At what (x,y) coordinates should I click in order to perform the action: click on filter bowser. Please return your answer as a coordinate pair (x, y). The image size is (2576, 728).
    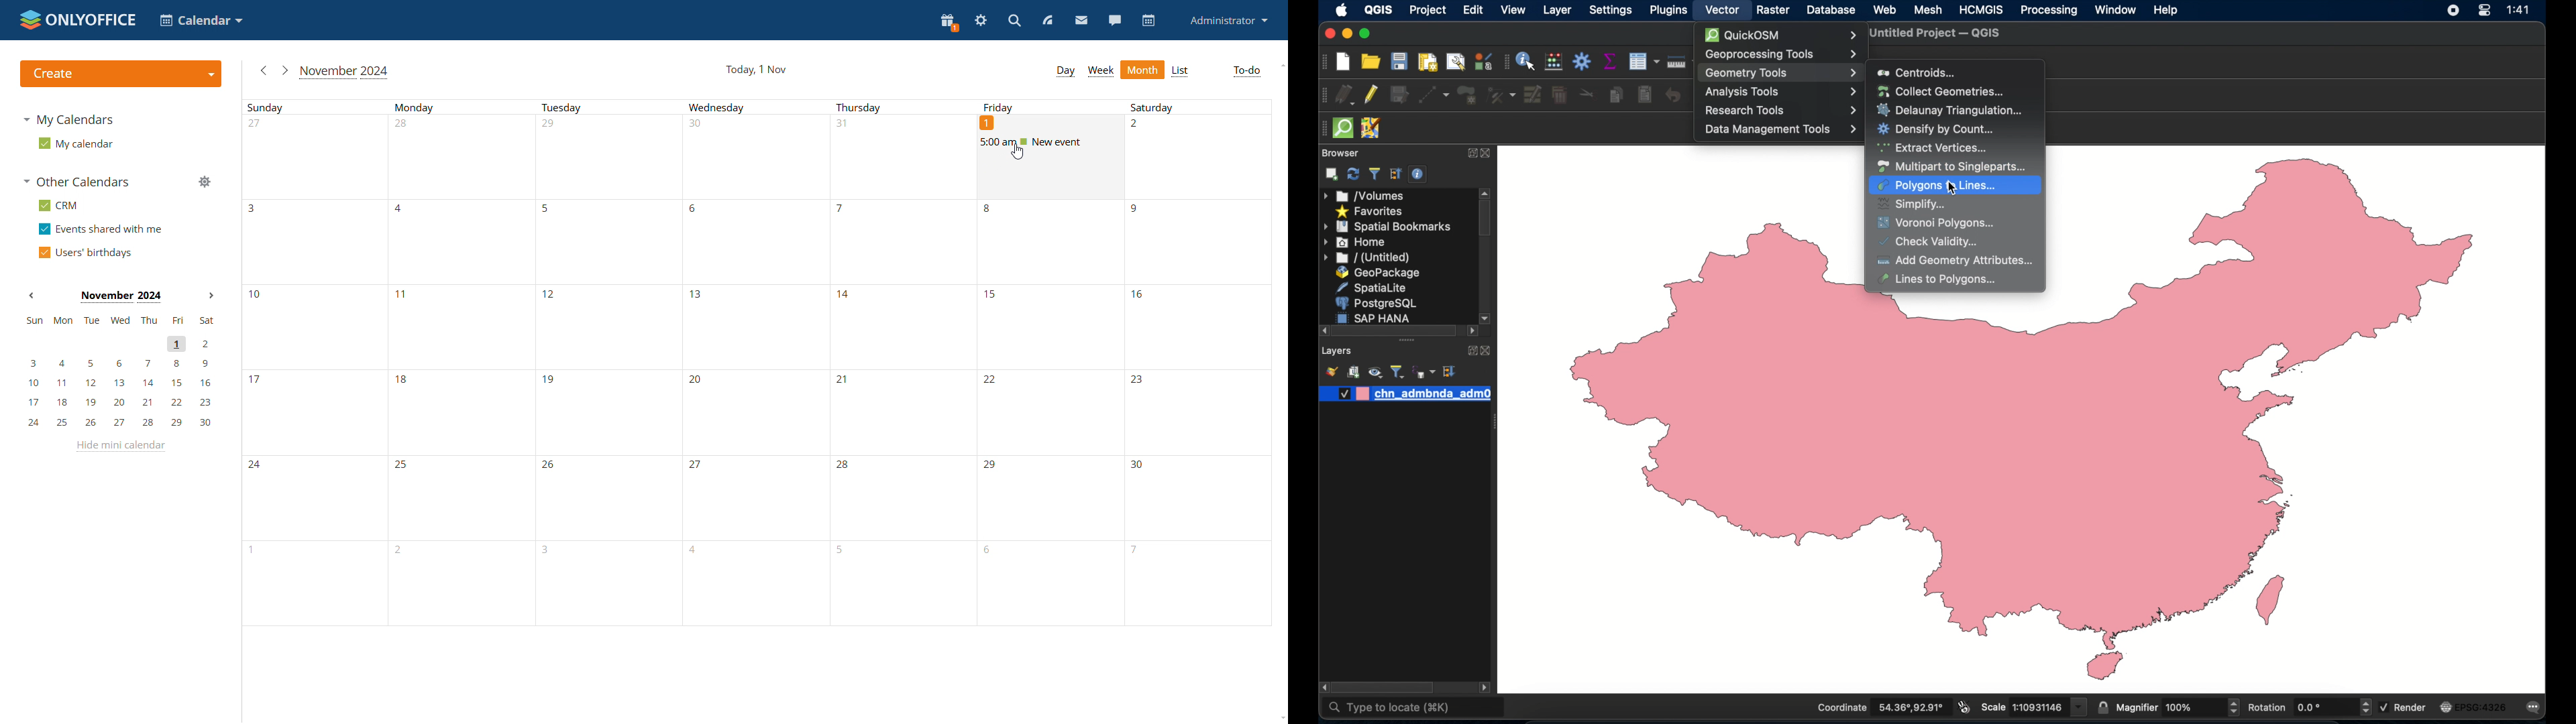
    Looking at the image, I should click on (1373, 174).